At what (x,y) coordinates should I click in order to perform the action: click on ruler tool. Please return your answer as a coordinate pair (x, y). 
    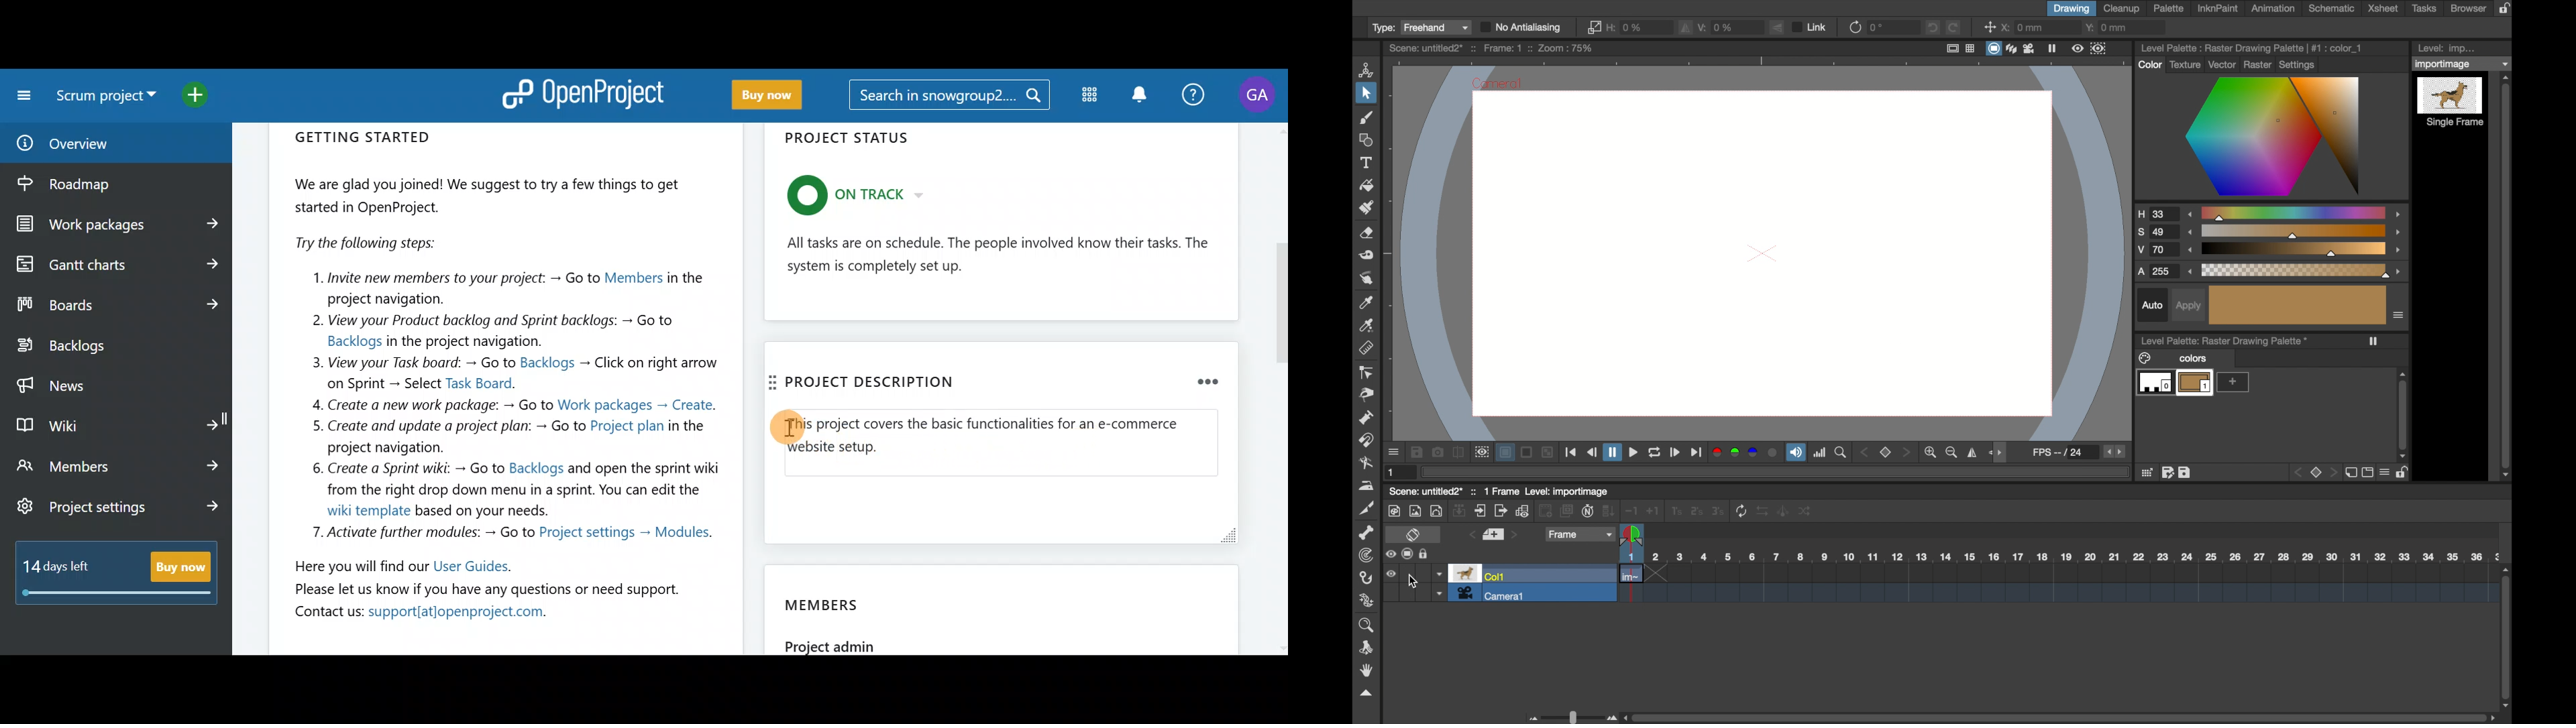
    Looking at the image, I should click on (1365, 348).